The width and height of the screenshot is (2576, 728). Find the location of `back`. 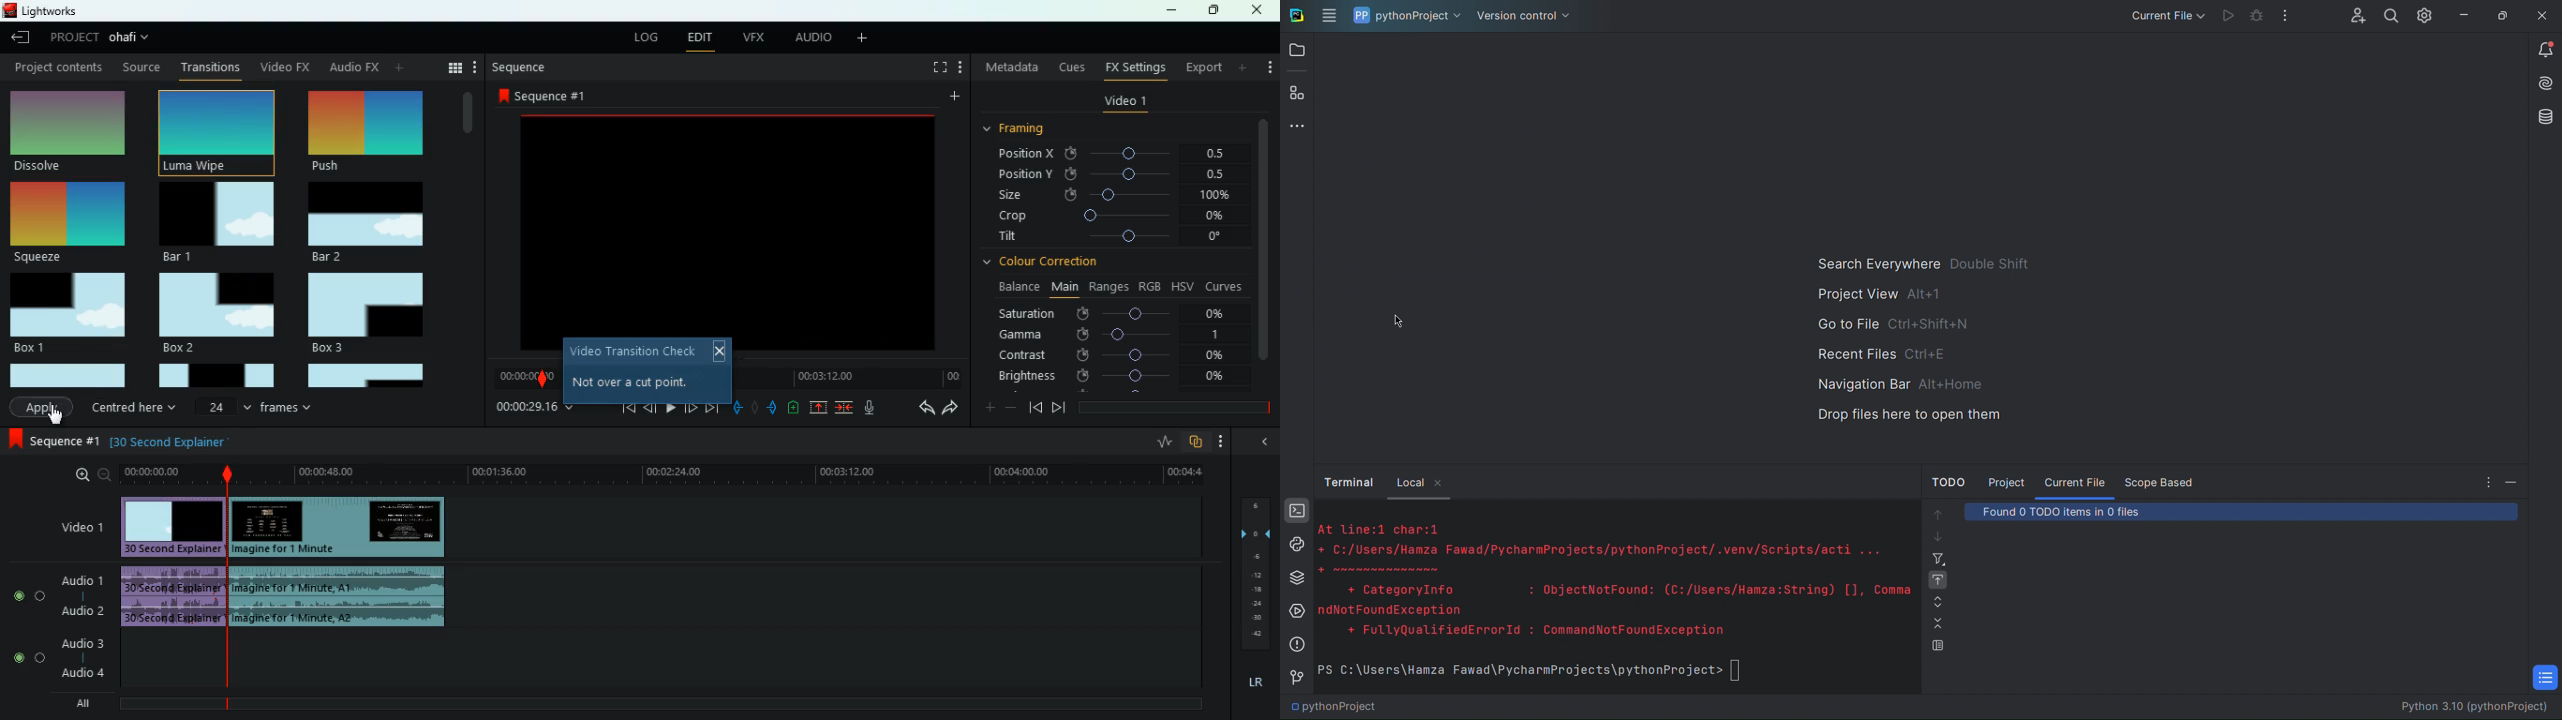

back is located at coordinates (922, 409).